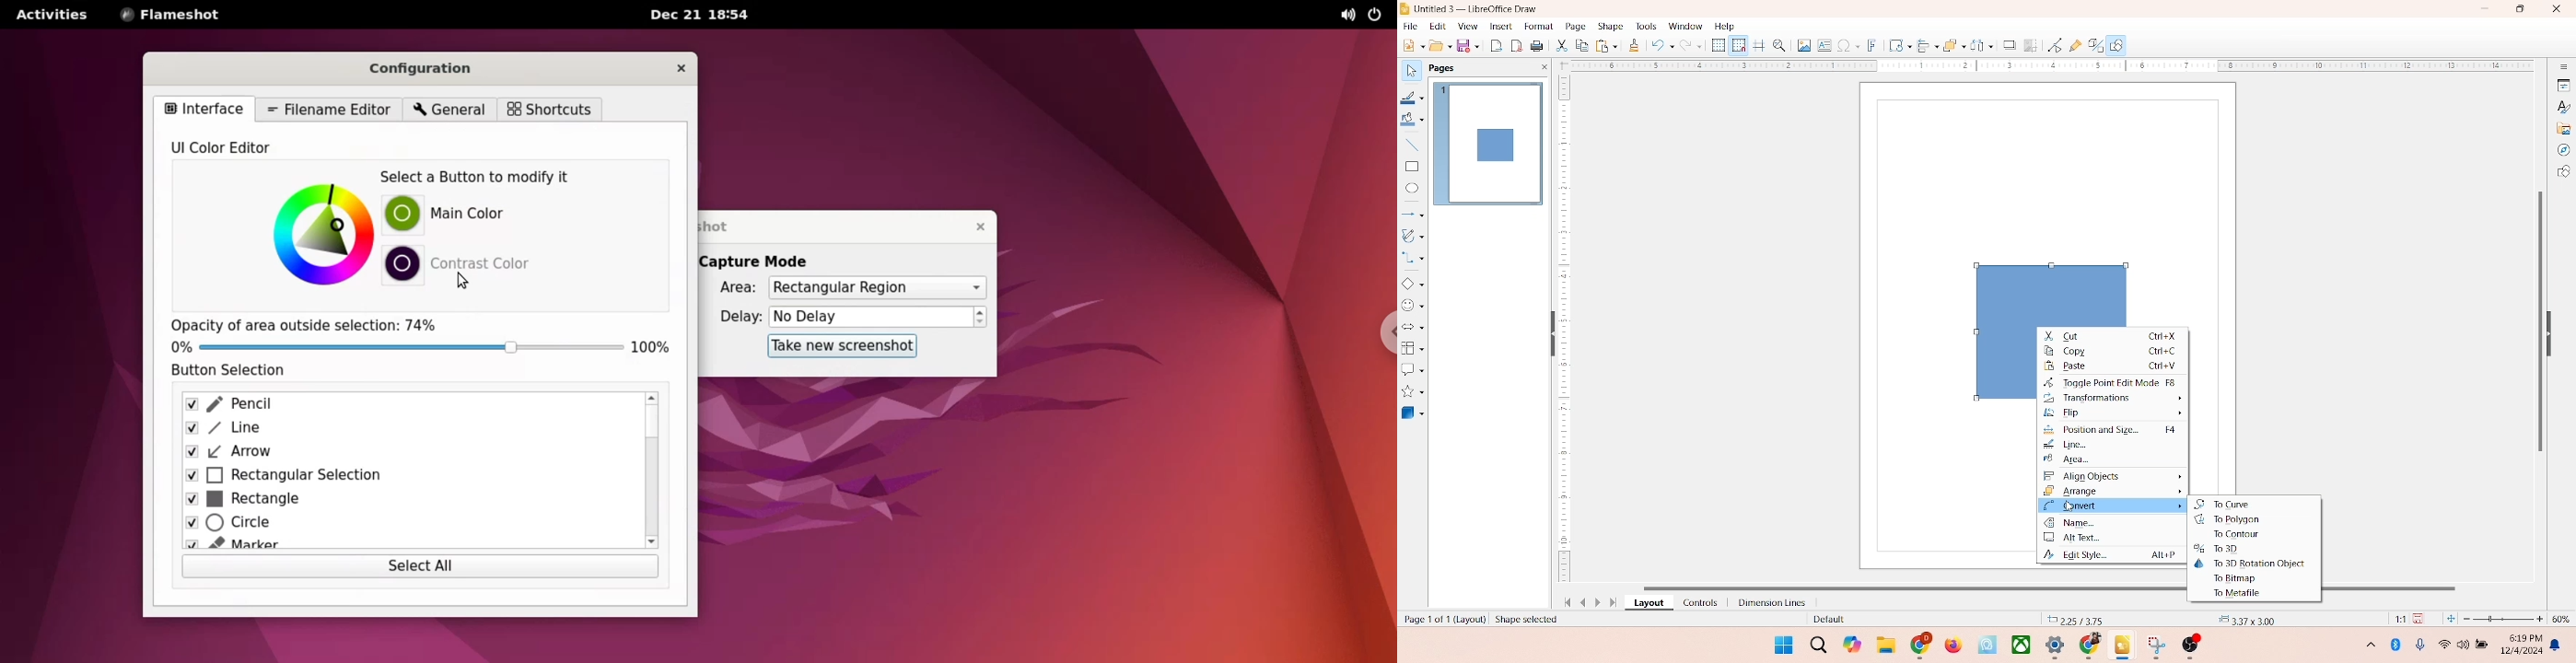  Describe the element at coordinates (318, 238) in the screenshot. I see `color picker` at that location.